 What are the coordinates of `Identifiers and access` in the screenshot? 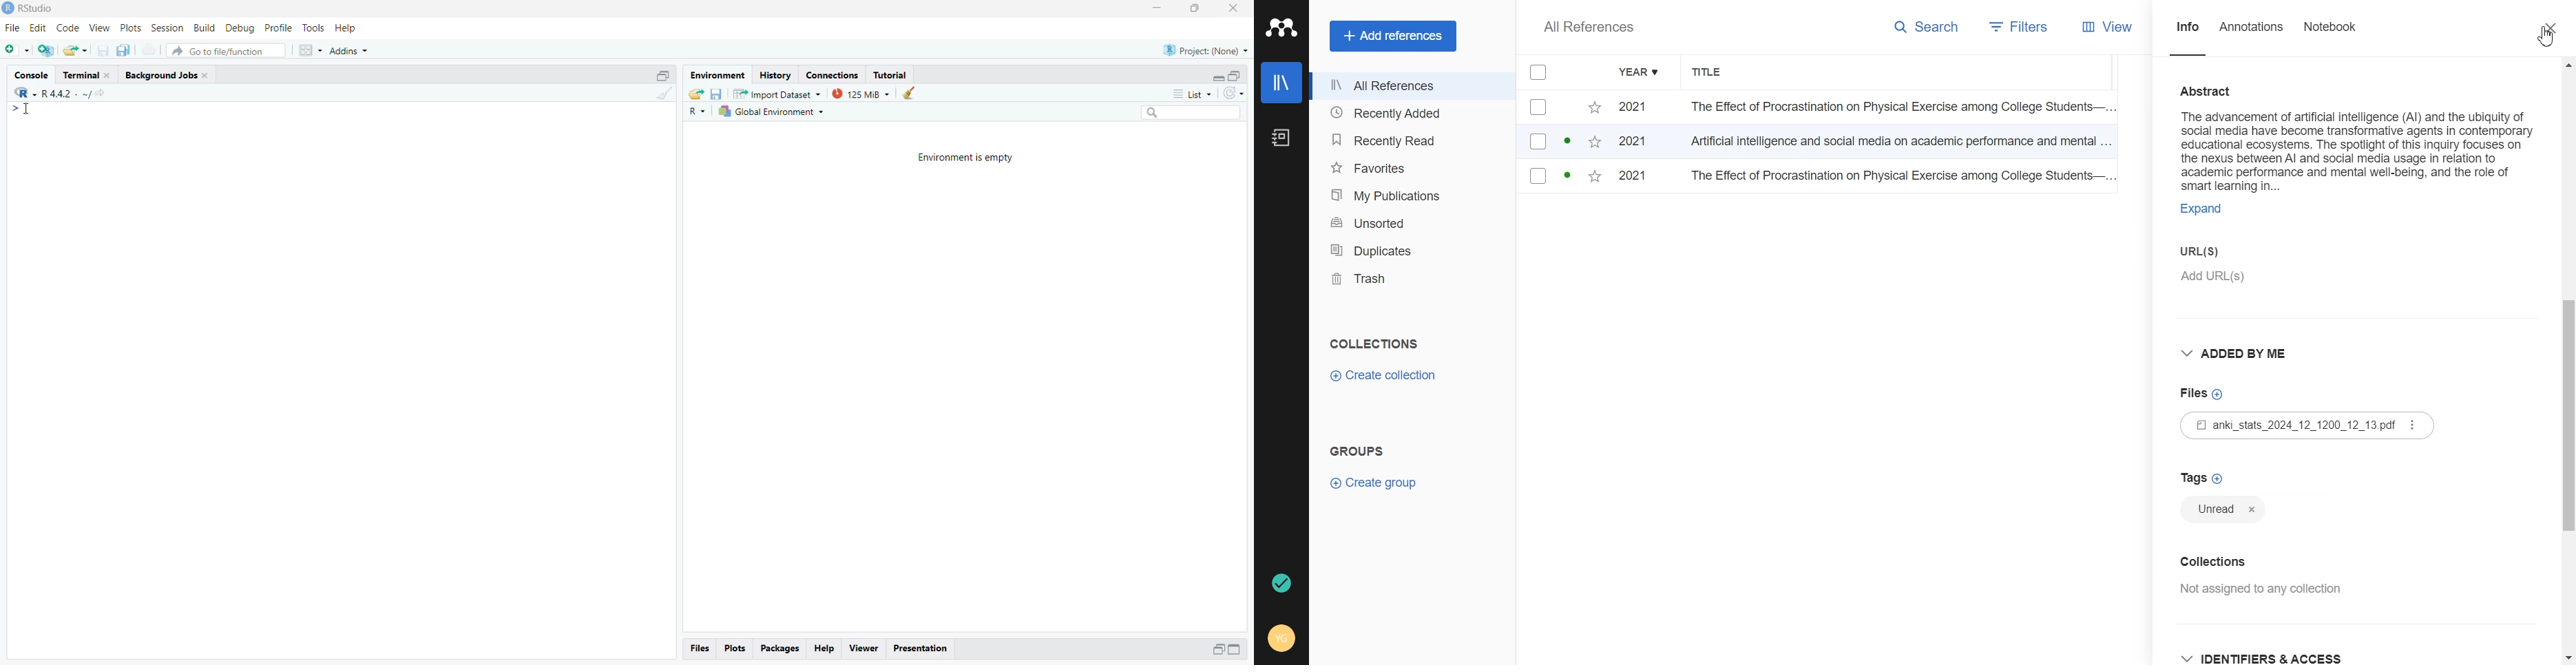 It's located at (2268, 657).